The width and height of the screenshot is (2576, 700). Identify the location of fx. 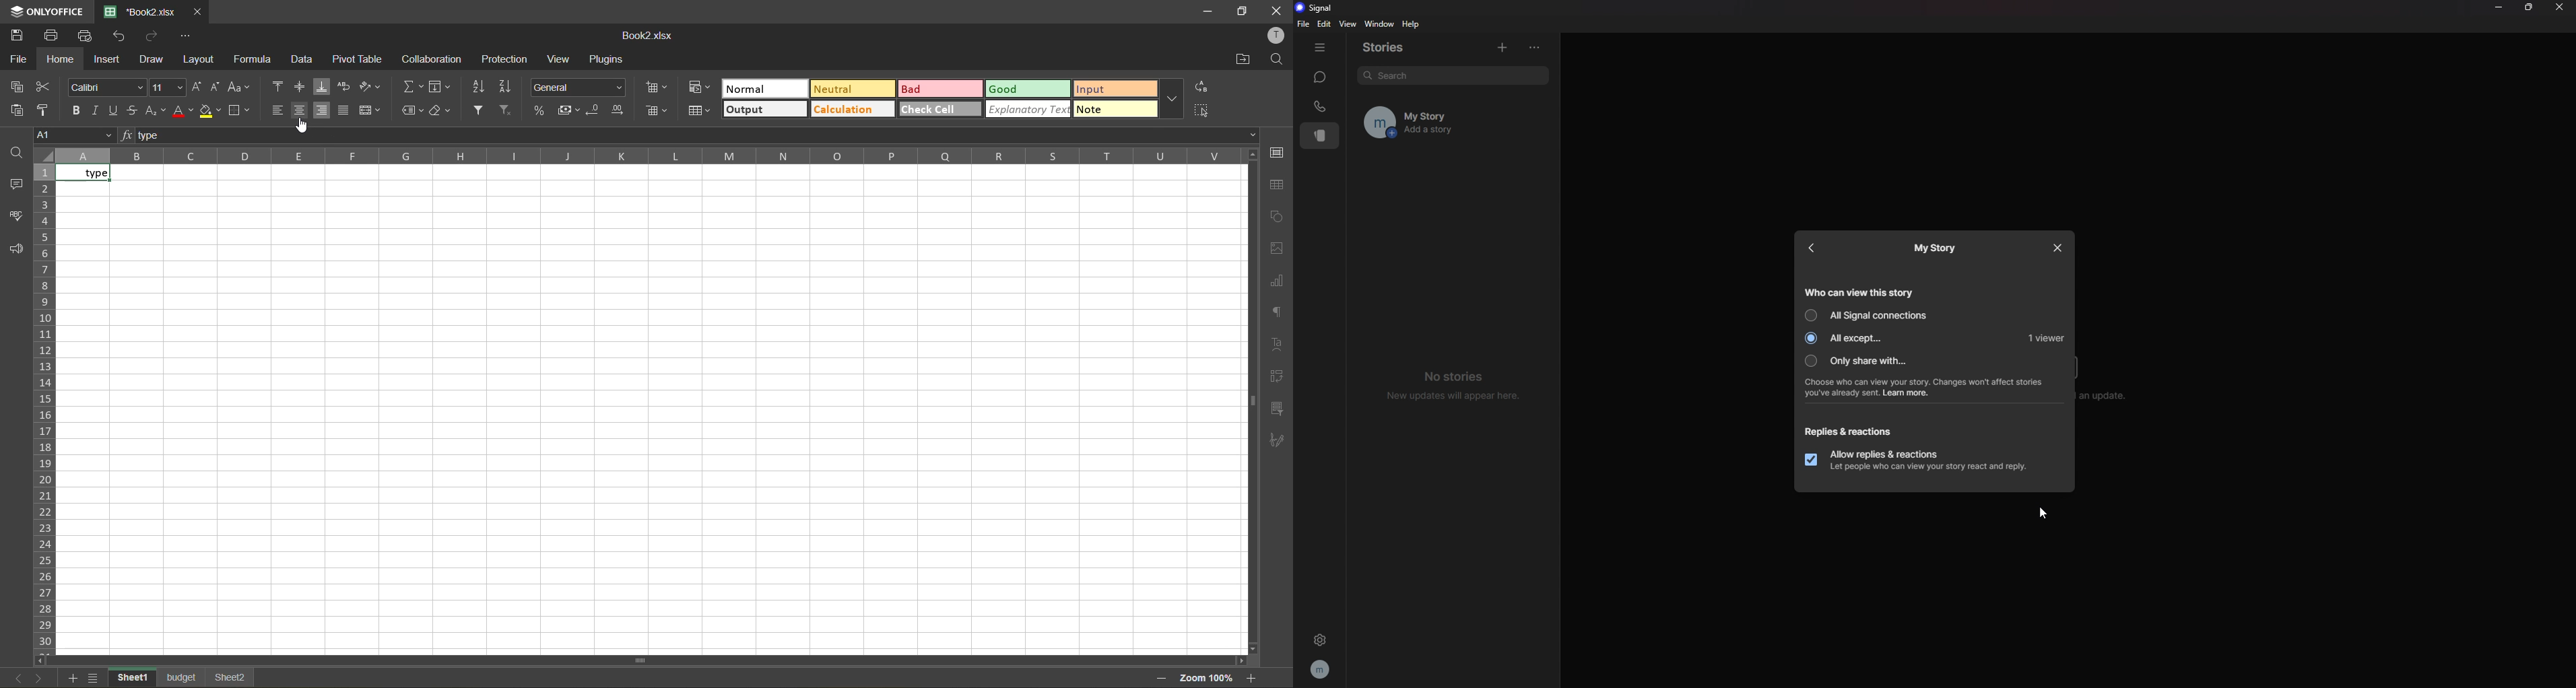
(125, 136).